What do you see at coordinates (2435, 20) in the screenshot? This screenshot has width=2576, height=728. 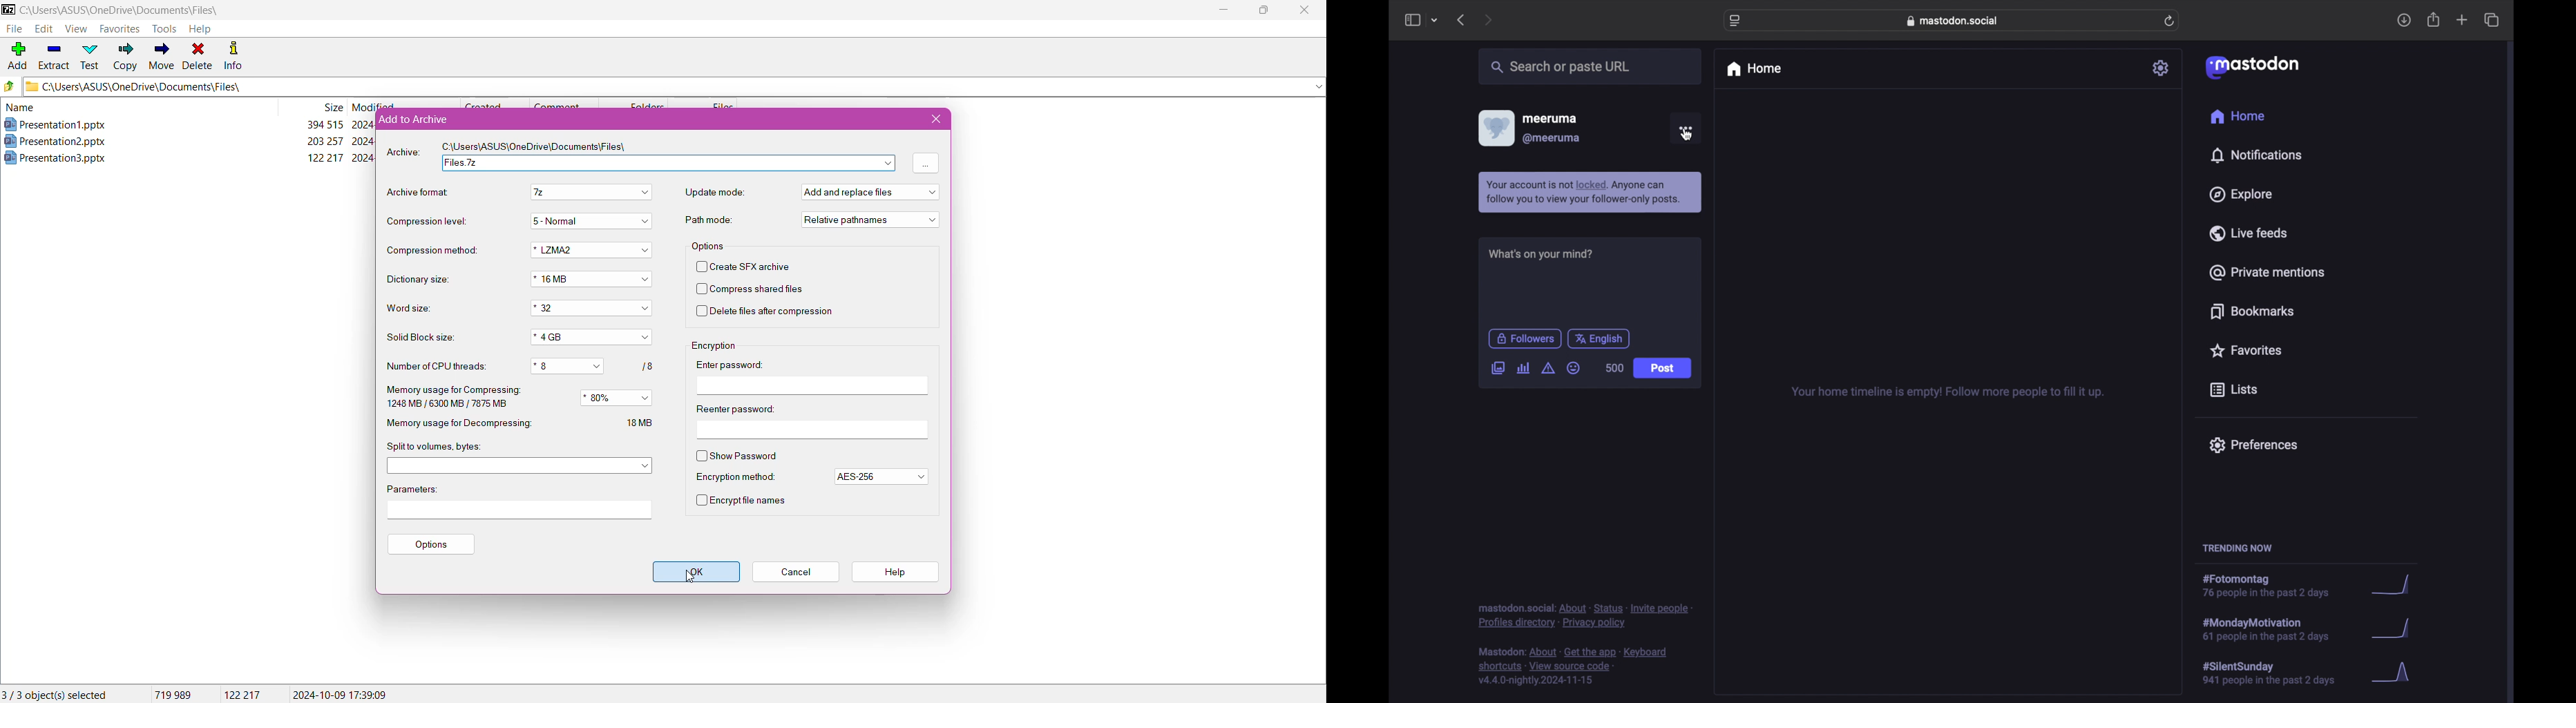 I see `share` at bounding box center [2435, 20].